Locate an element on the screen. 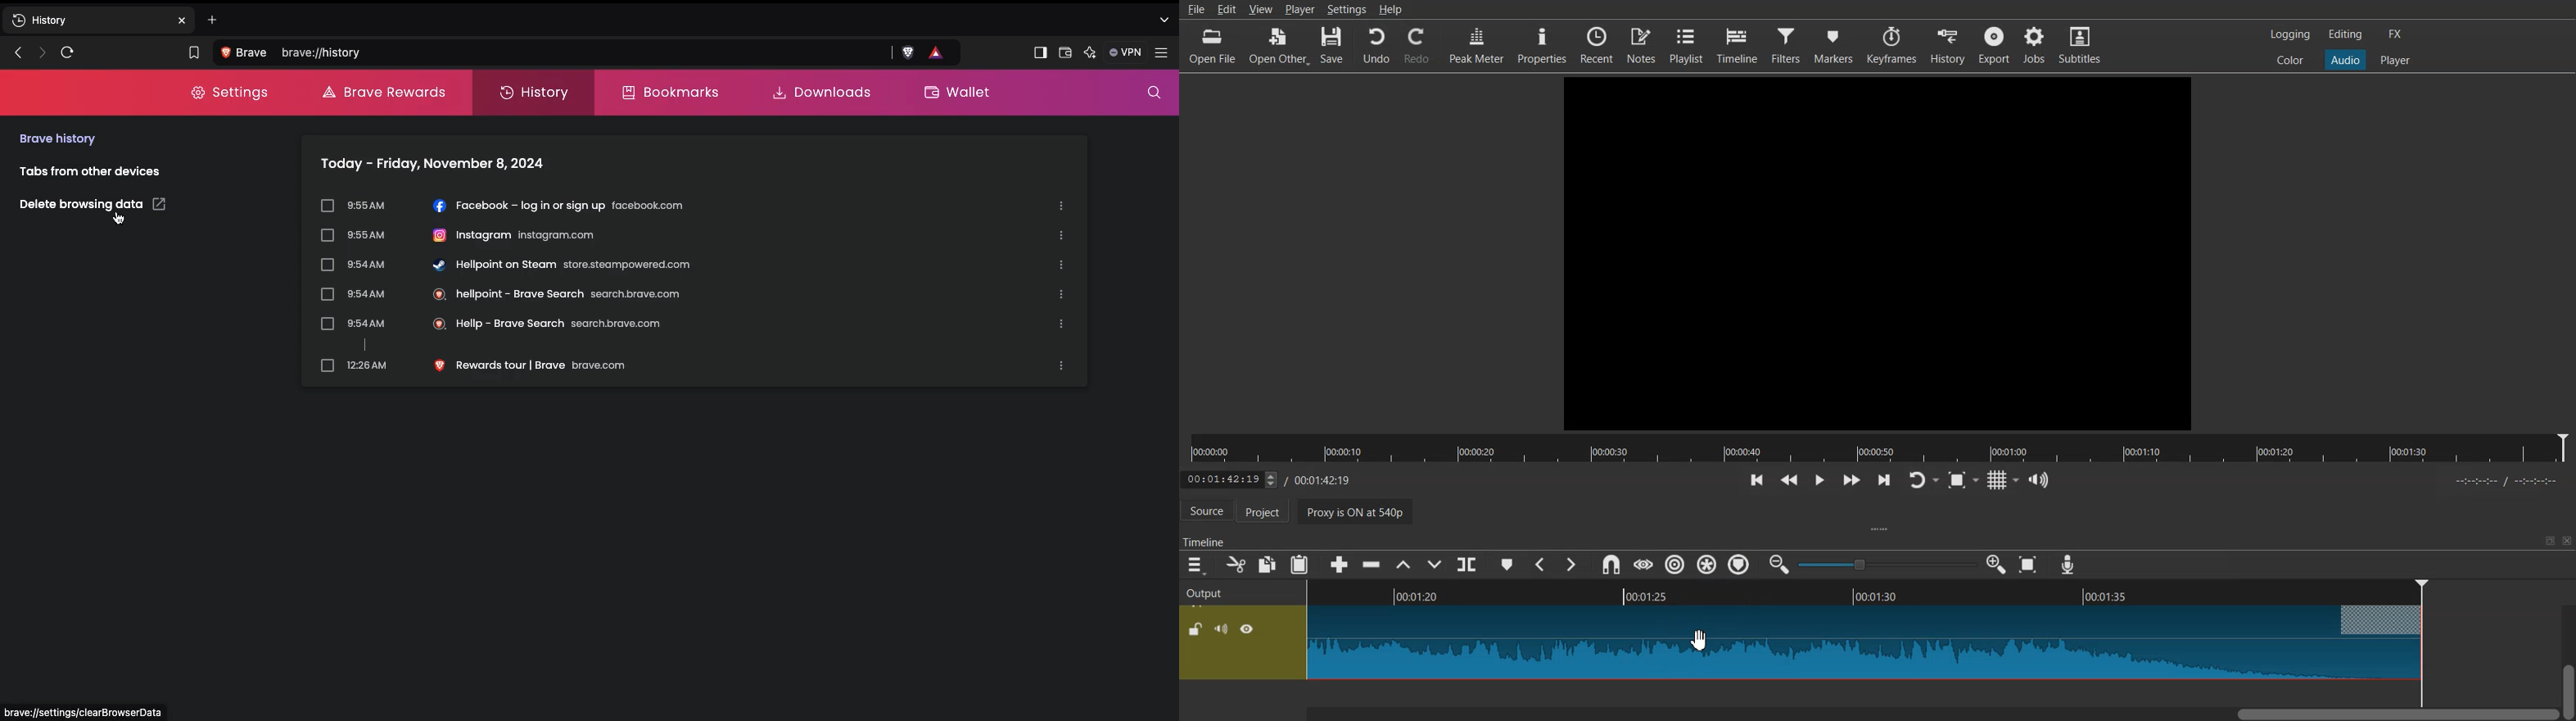 The height and width of the screenshot is (728, 2576). Address is located at coordinates (93, 710).